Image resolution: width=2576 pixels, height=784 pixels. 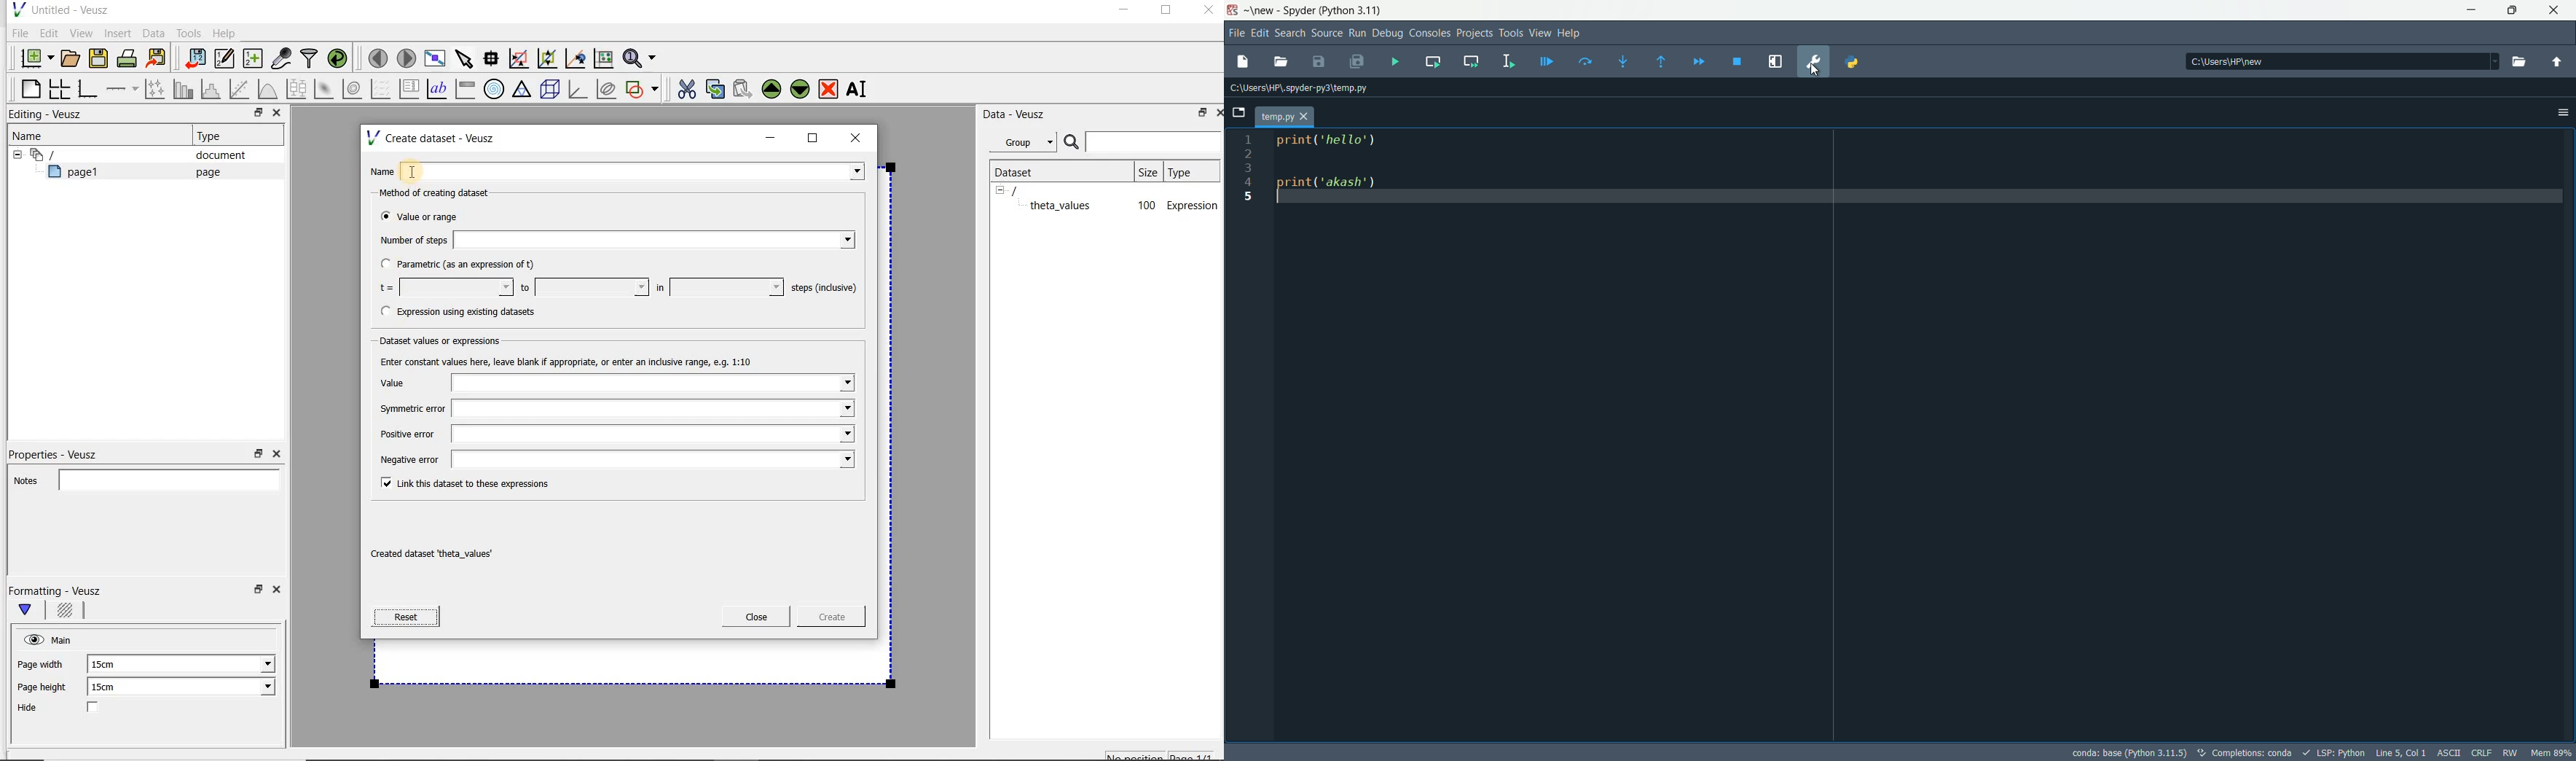 What do you see at coordinates (463, 57) in the screenshot?
I see `select items from the graph or scroll` at bounding box center [463, 57].